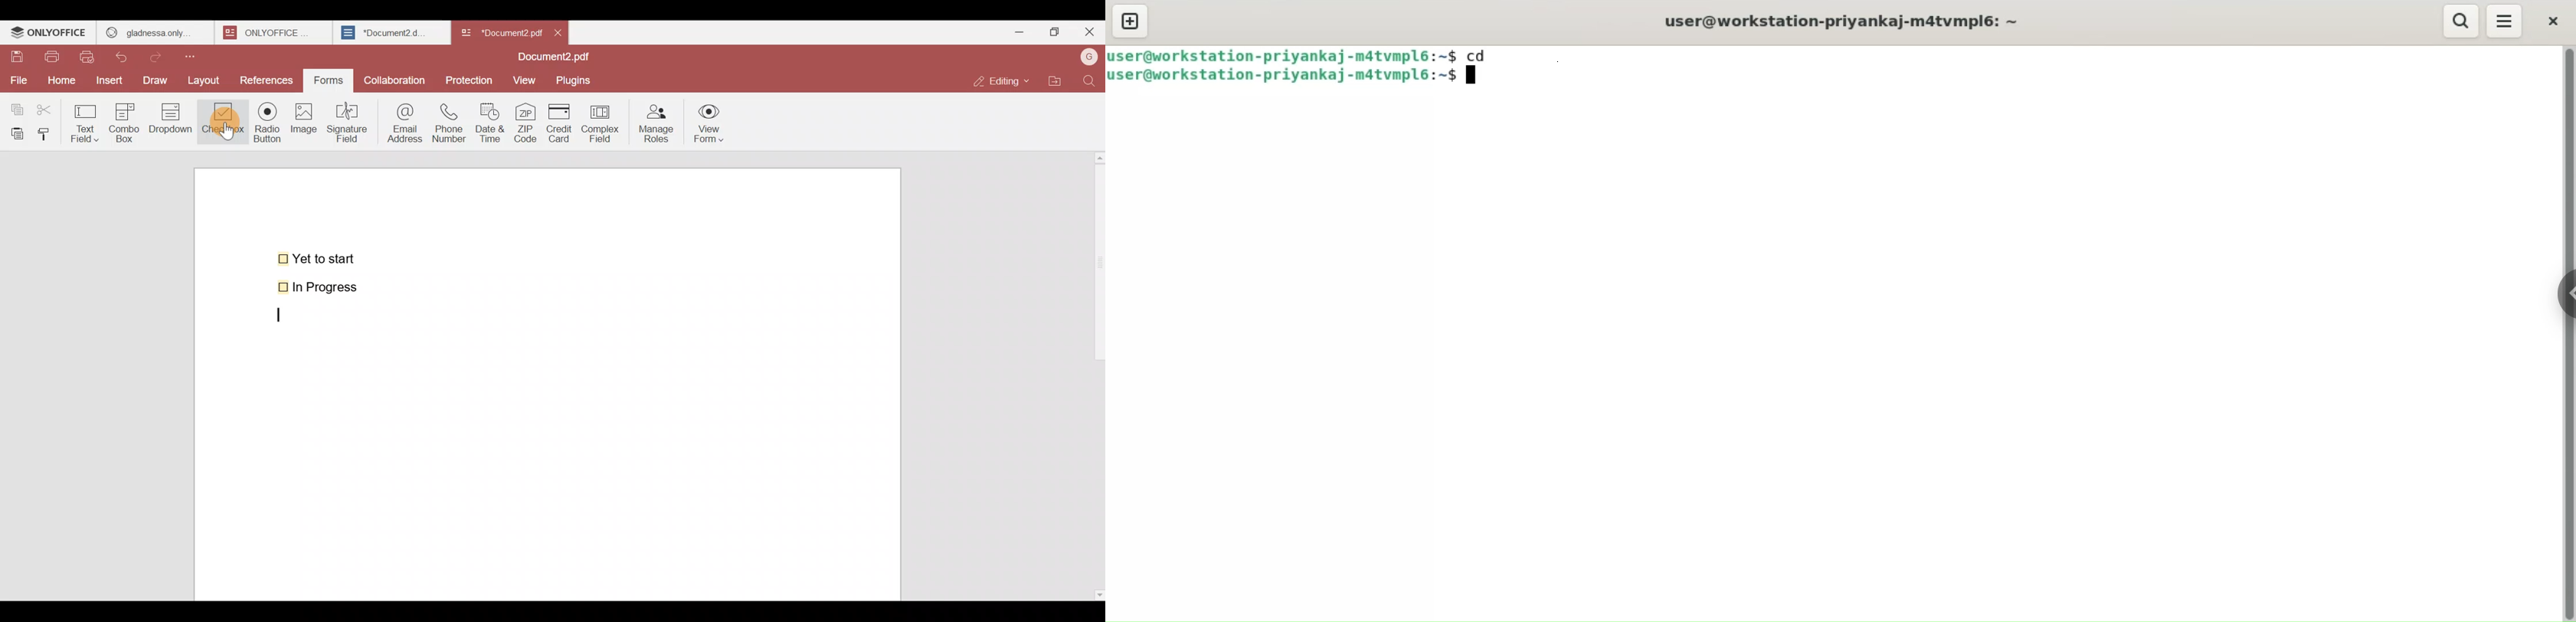 The width and height of the screenshot is (2576, 644). What do you see at coordinates (264, 125) in the screenshot?
I see `Radio` at bounding box center [264, 125].